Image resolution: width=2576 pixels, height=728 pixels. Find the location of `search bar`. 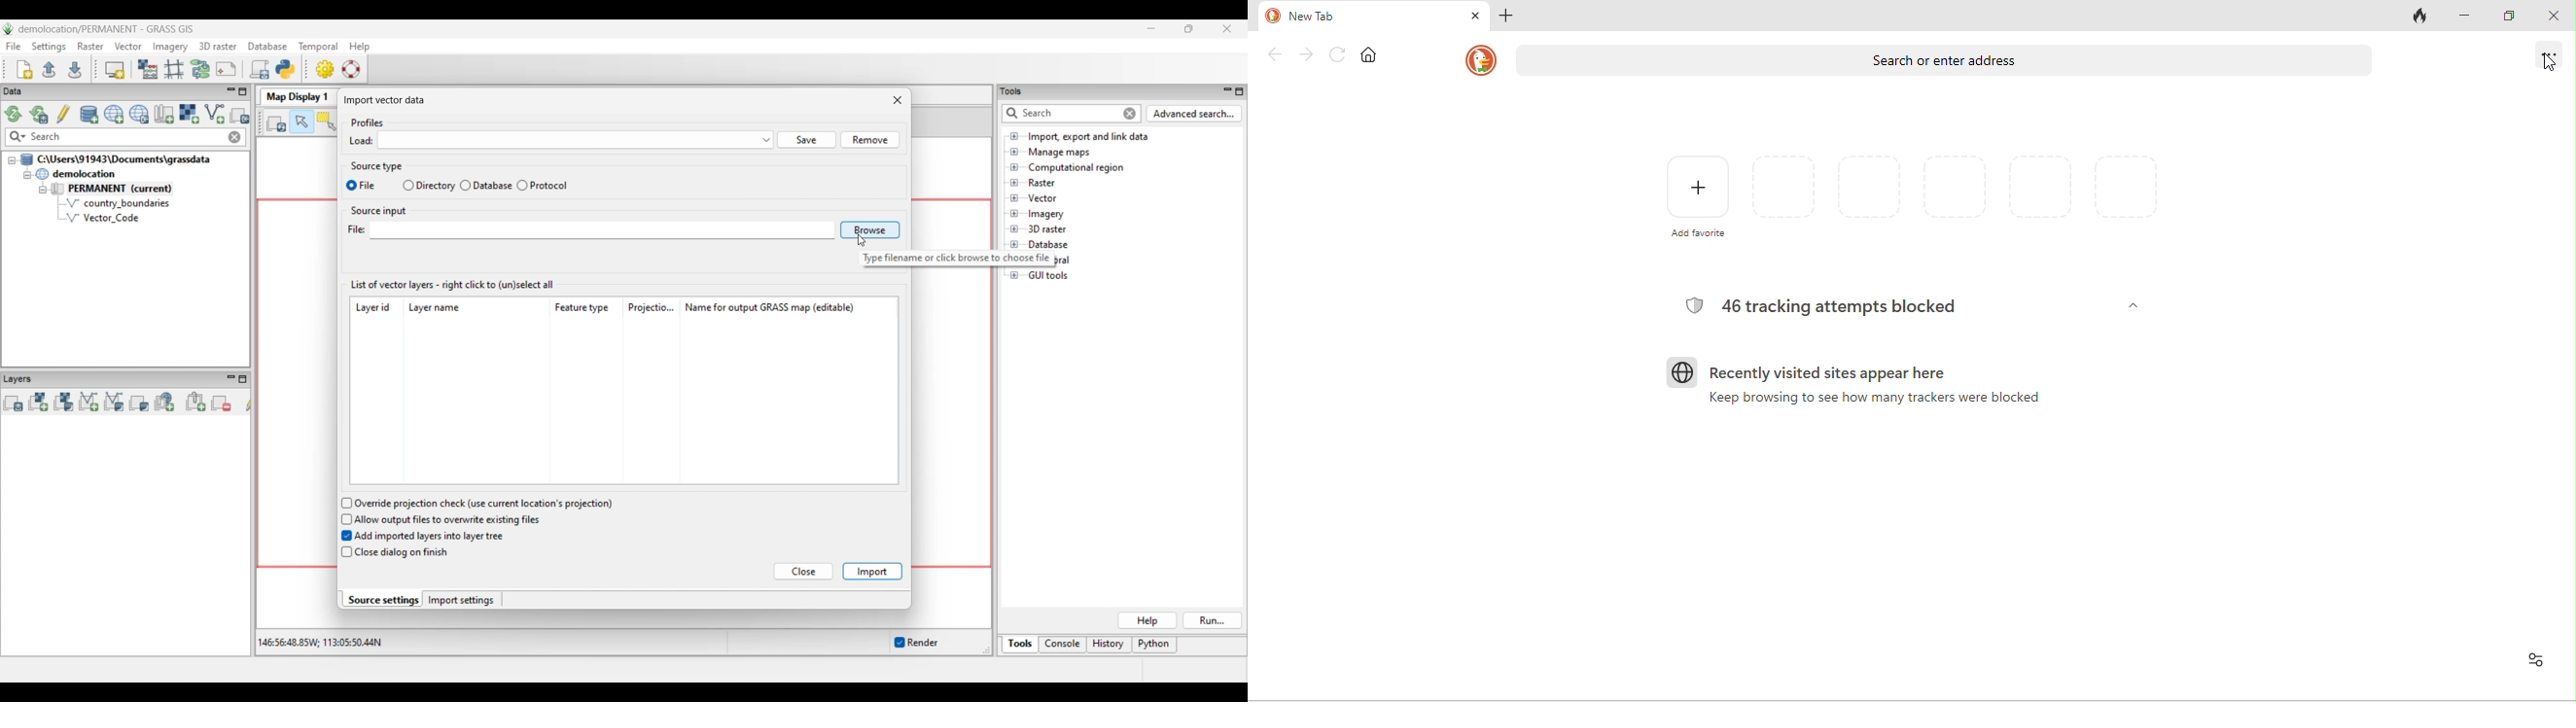

search bar is located at coordinates (1950, 58).